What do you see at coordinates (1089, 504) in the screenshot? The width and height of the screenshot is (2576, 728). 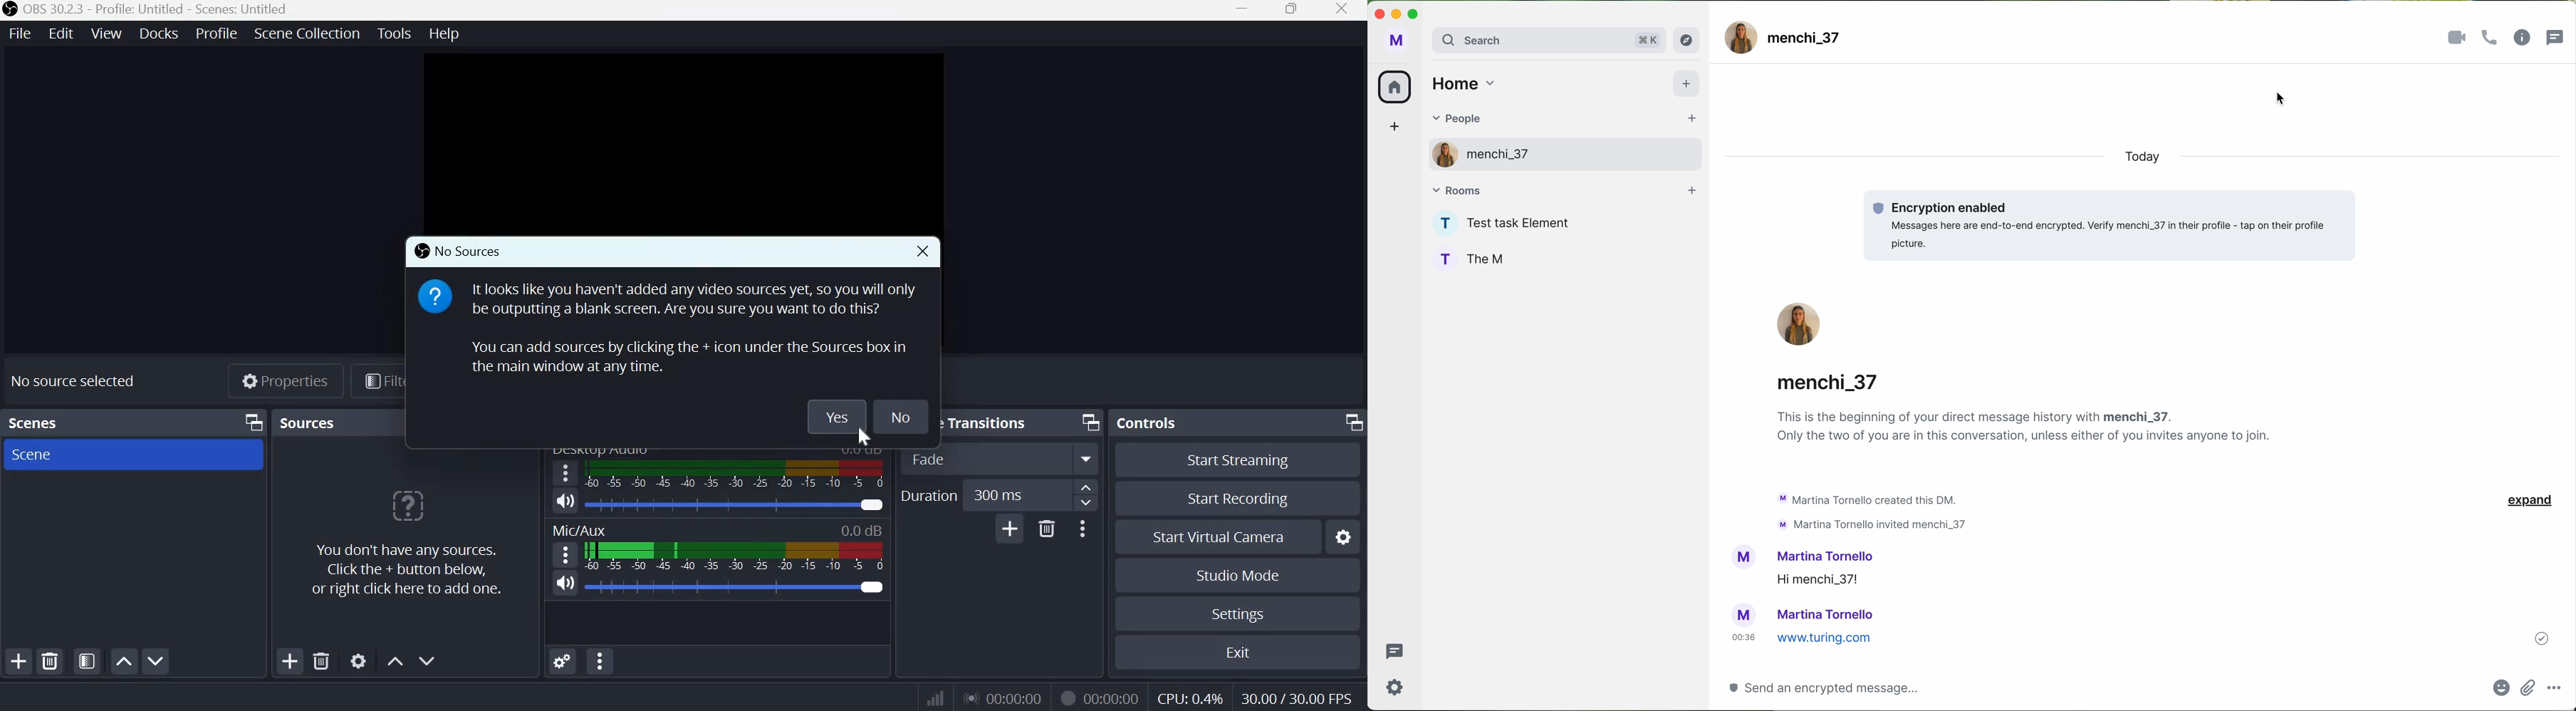 I see `Decrease` at bounding box center [1089, 504].